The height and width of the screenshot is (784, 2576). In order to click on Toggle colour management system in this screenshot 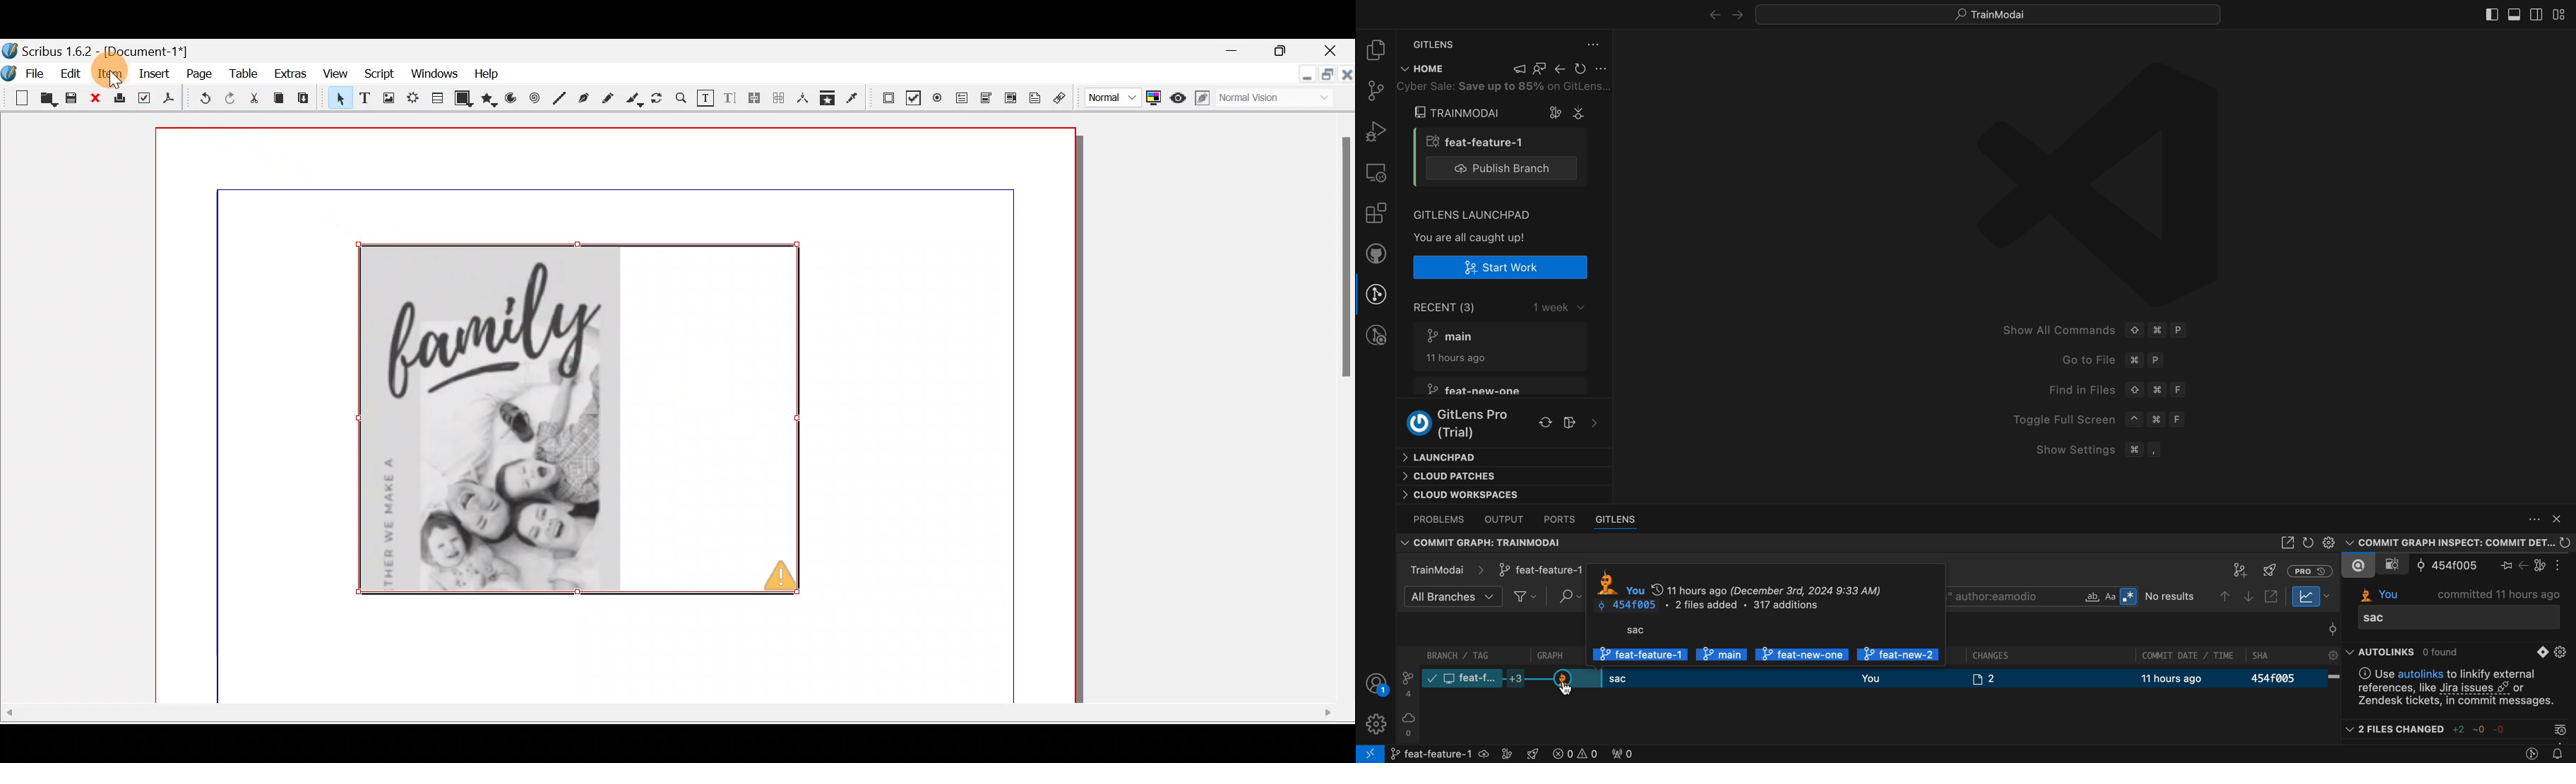, I will do `click(1155, 97)`.